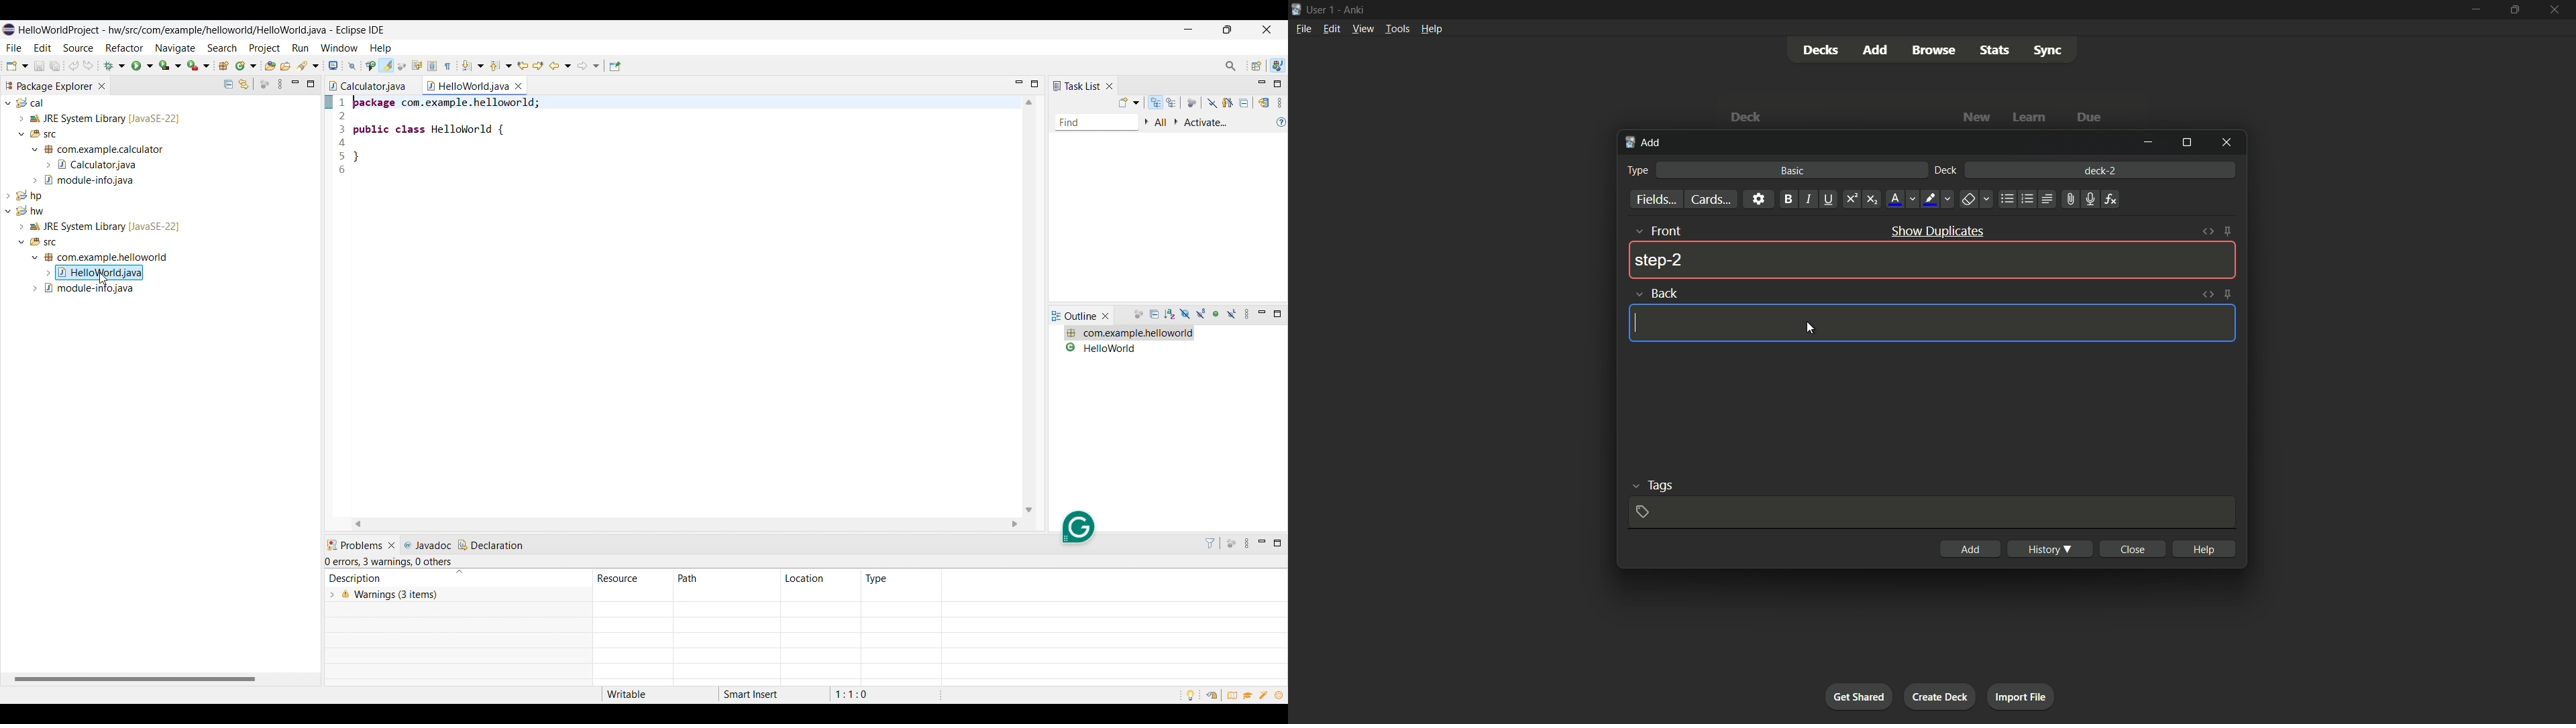 Image resolution: width=2576 pixels, height=728 pixels. I want to click on add, so click(1644, 144).